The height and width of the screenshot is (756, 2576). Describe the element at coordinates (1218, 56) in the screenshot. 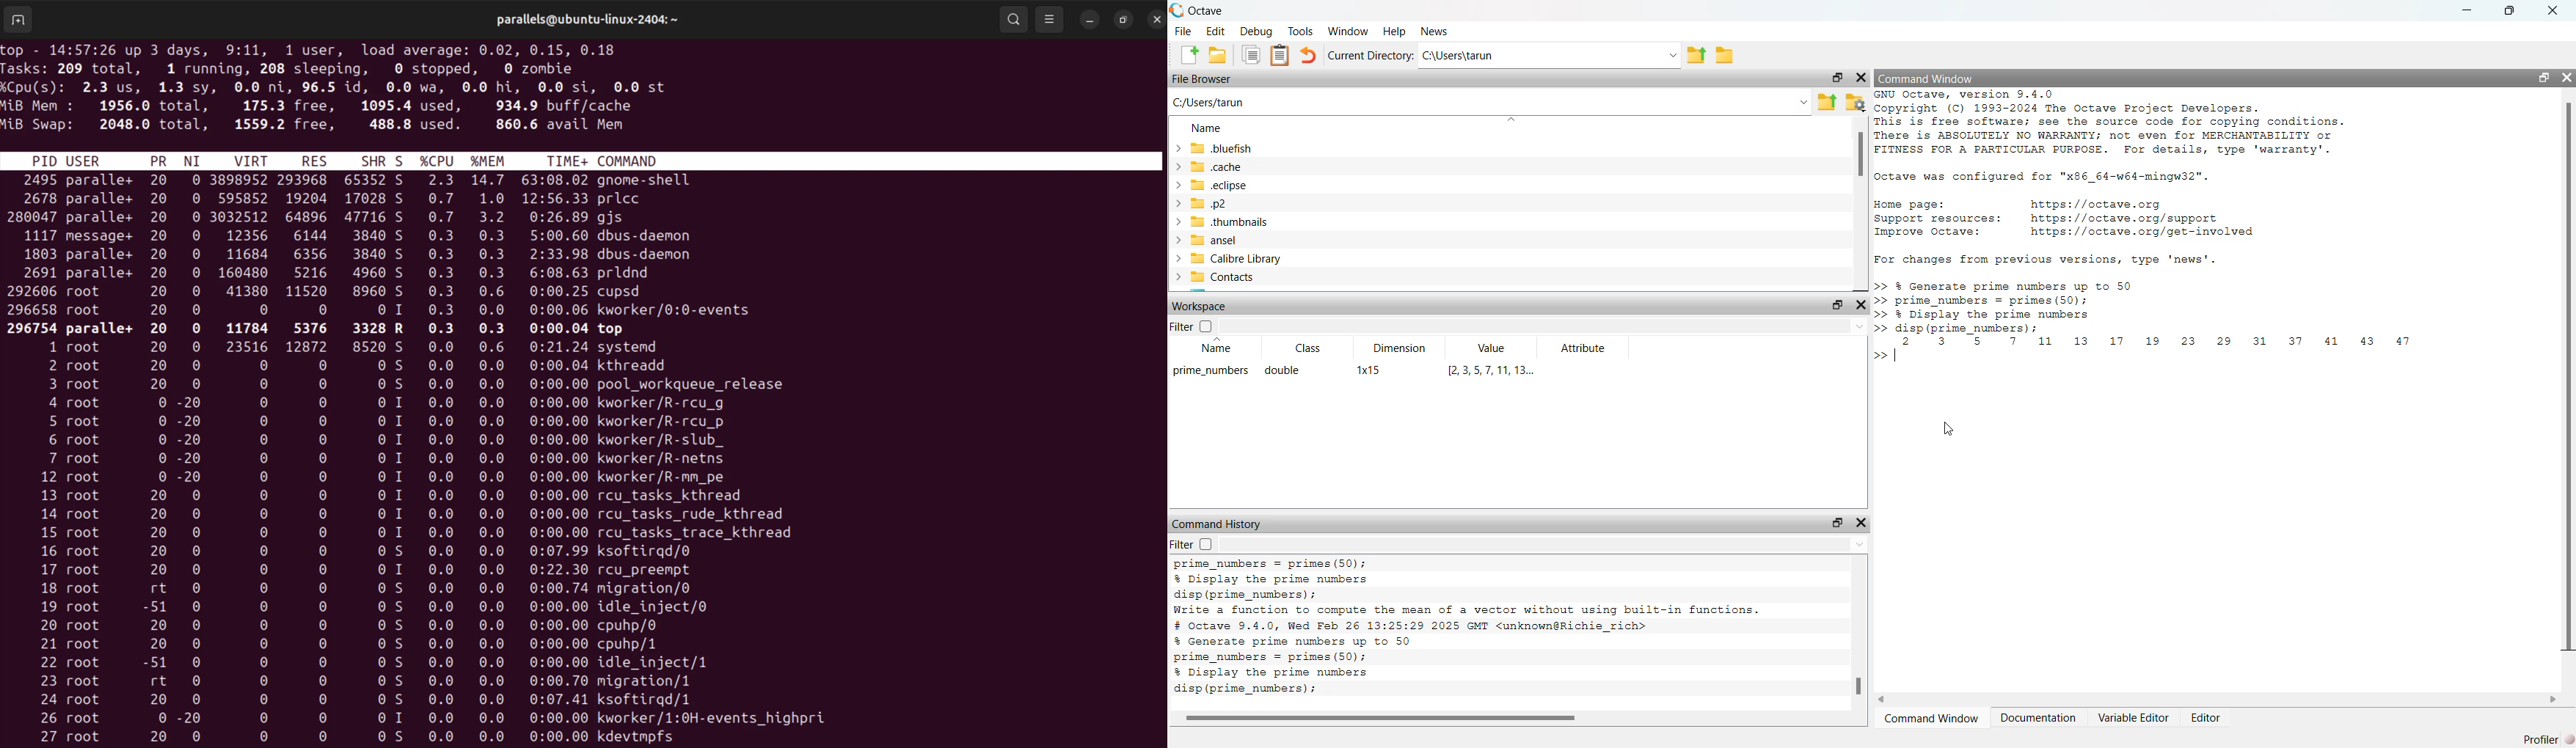

I see `add folder` at that location.